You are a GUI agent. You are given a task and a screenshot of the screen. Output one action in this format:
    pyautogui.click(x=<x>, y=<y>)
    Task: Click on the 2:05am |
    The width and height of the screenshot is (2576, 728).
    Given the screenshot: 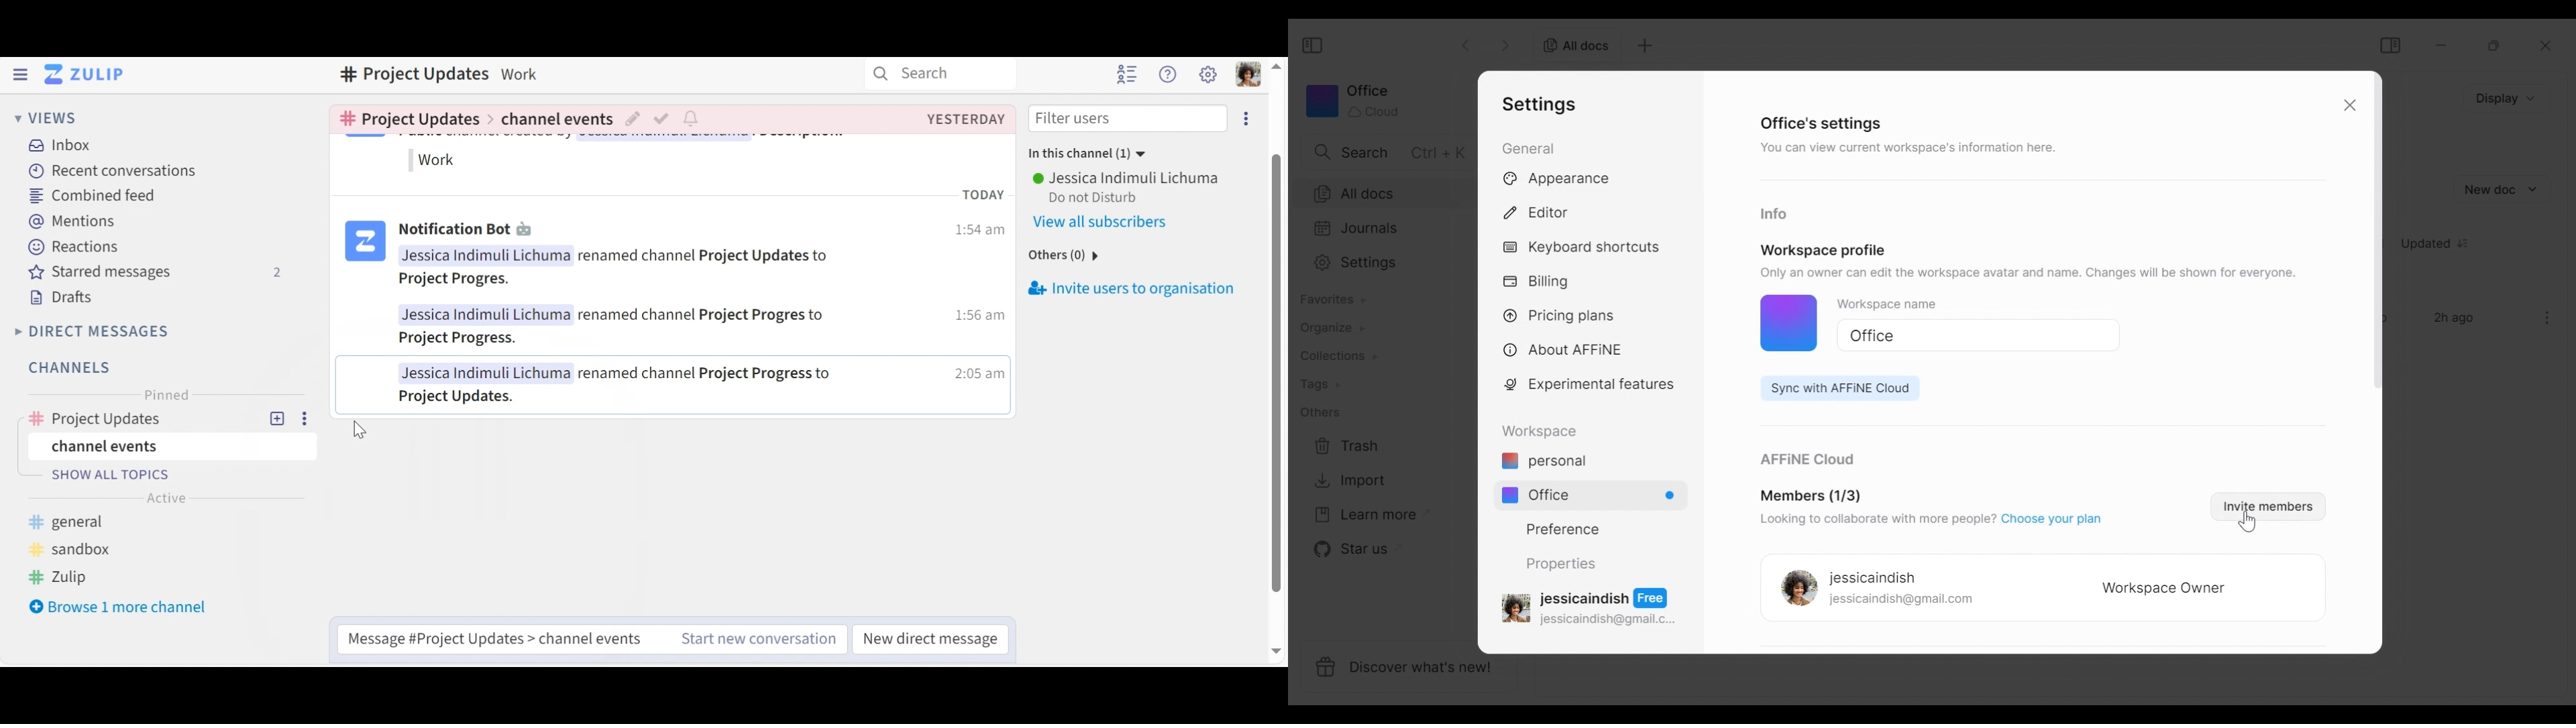 What is the action you would take?
    pyautogui.click(x=979, y=377)
    